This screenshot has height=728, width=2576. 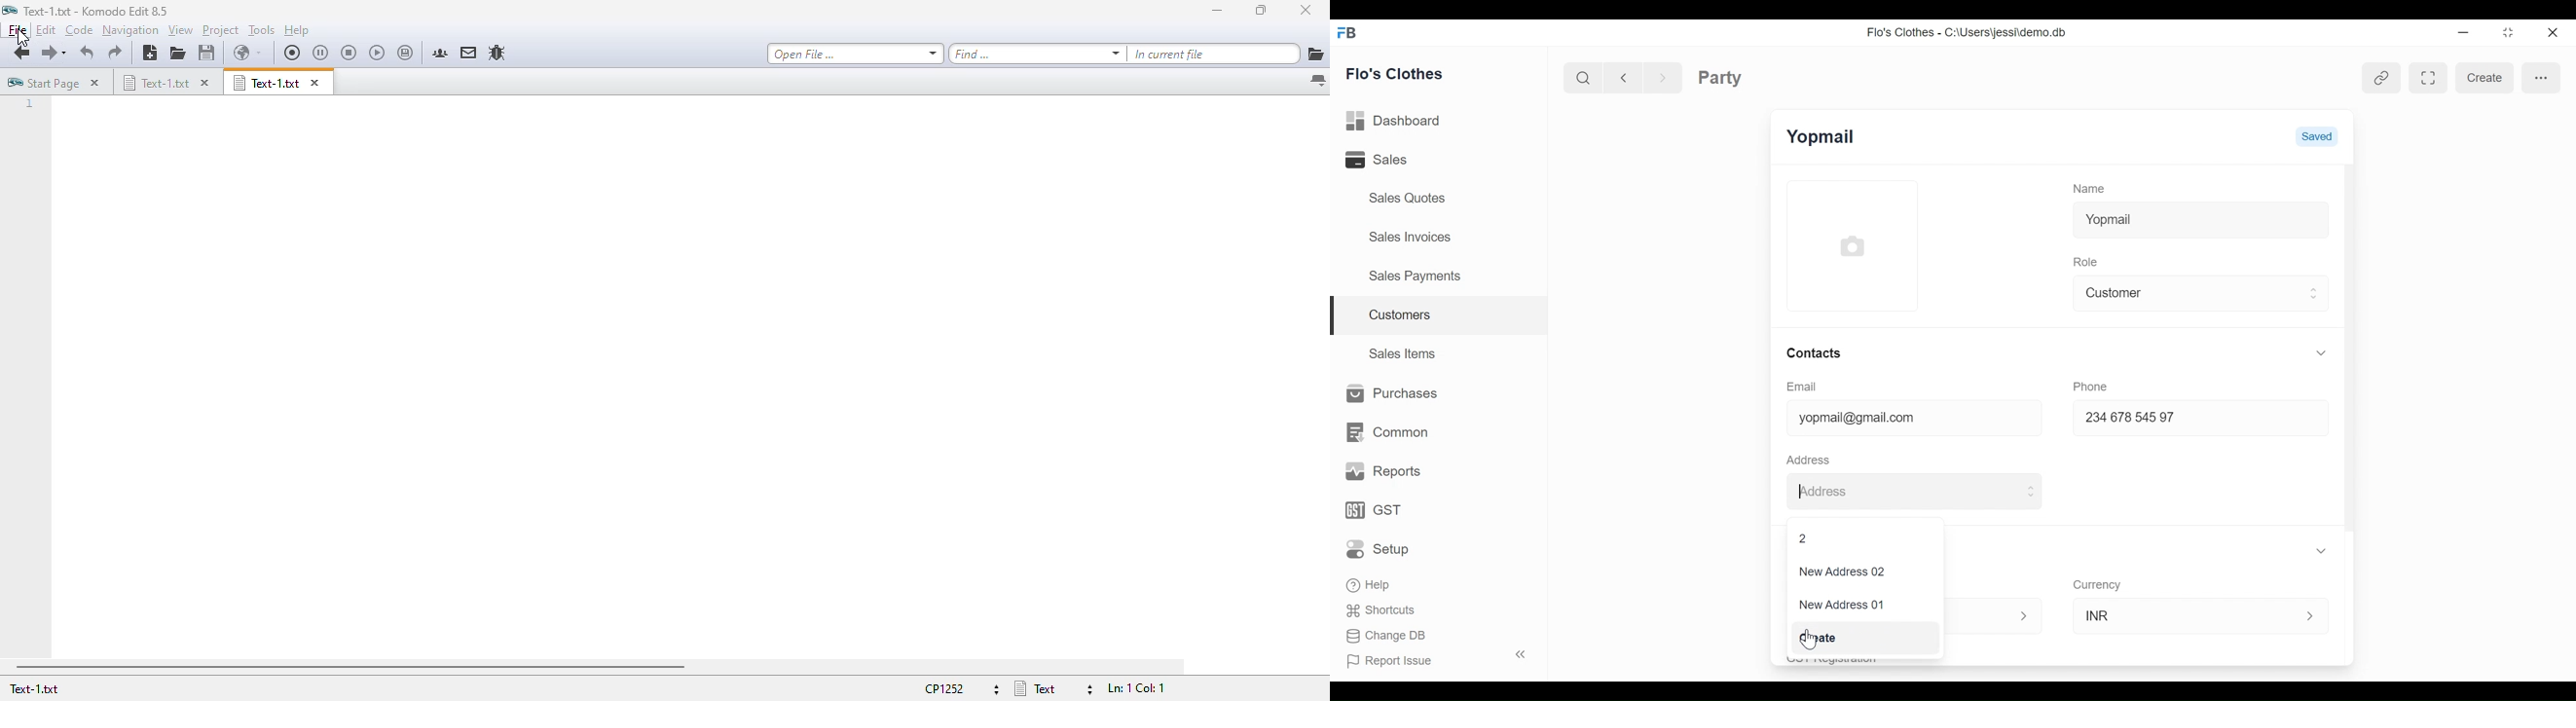 I want to click on Expand, so click(x=2025, y=615).